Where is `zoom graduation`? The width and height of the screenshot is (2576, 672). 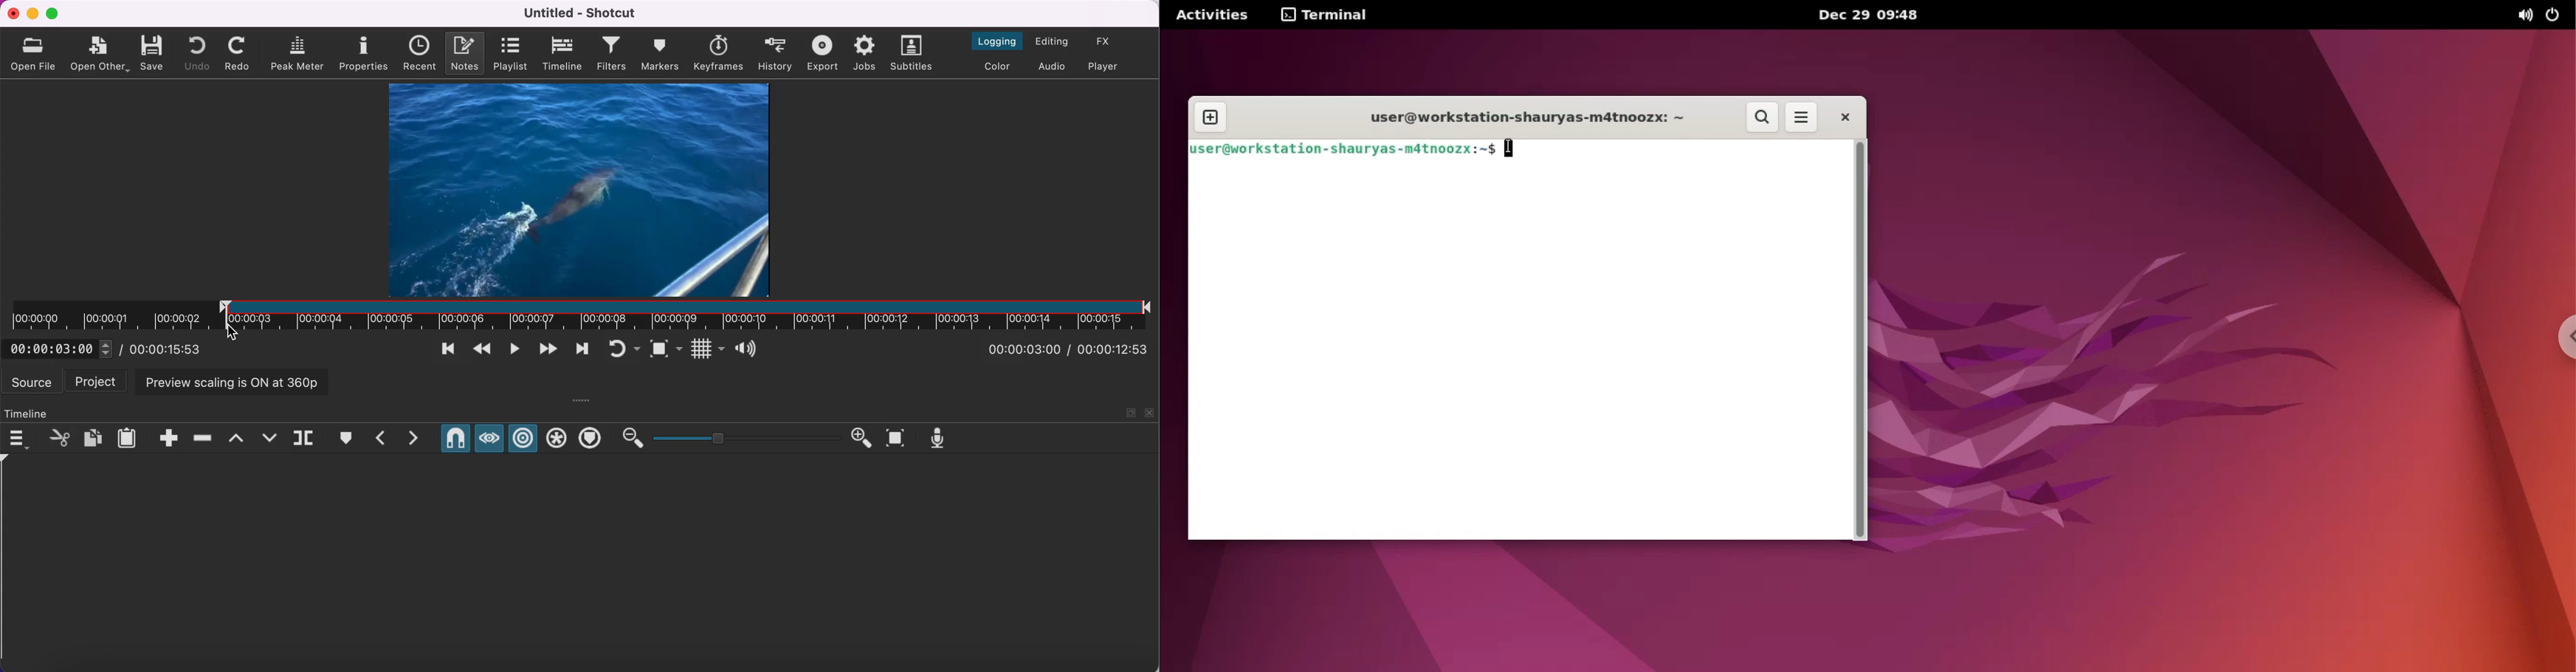 zoom graduation is located at coordinates (746, 438).